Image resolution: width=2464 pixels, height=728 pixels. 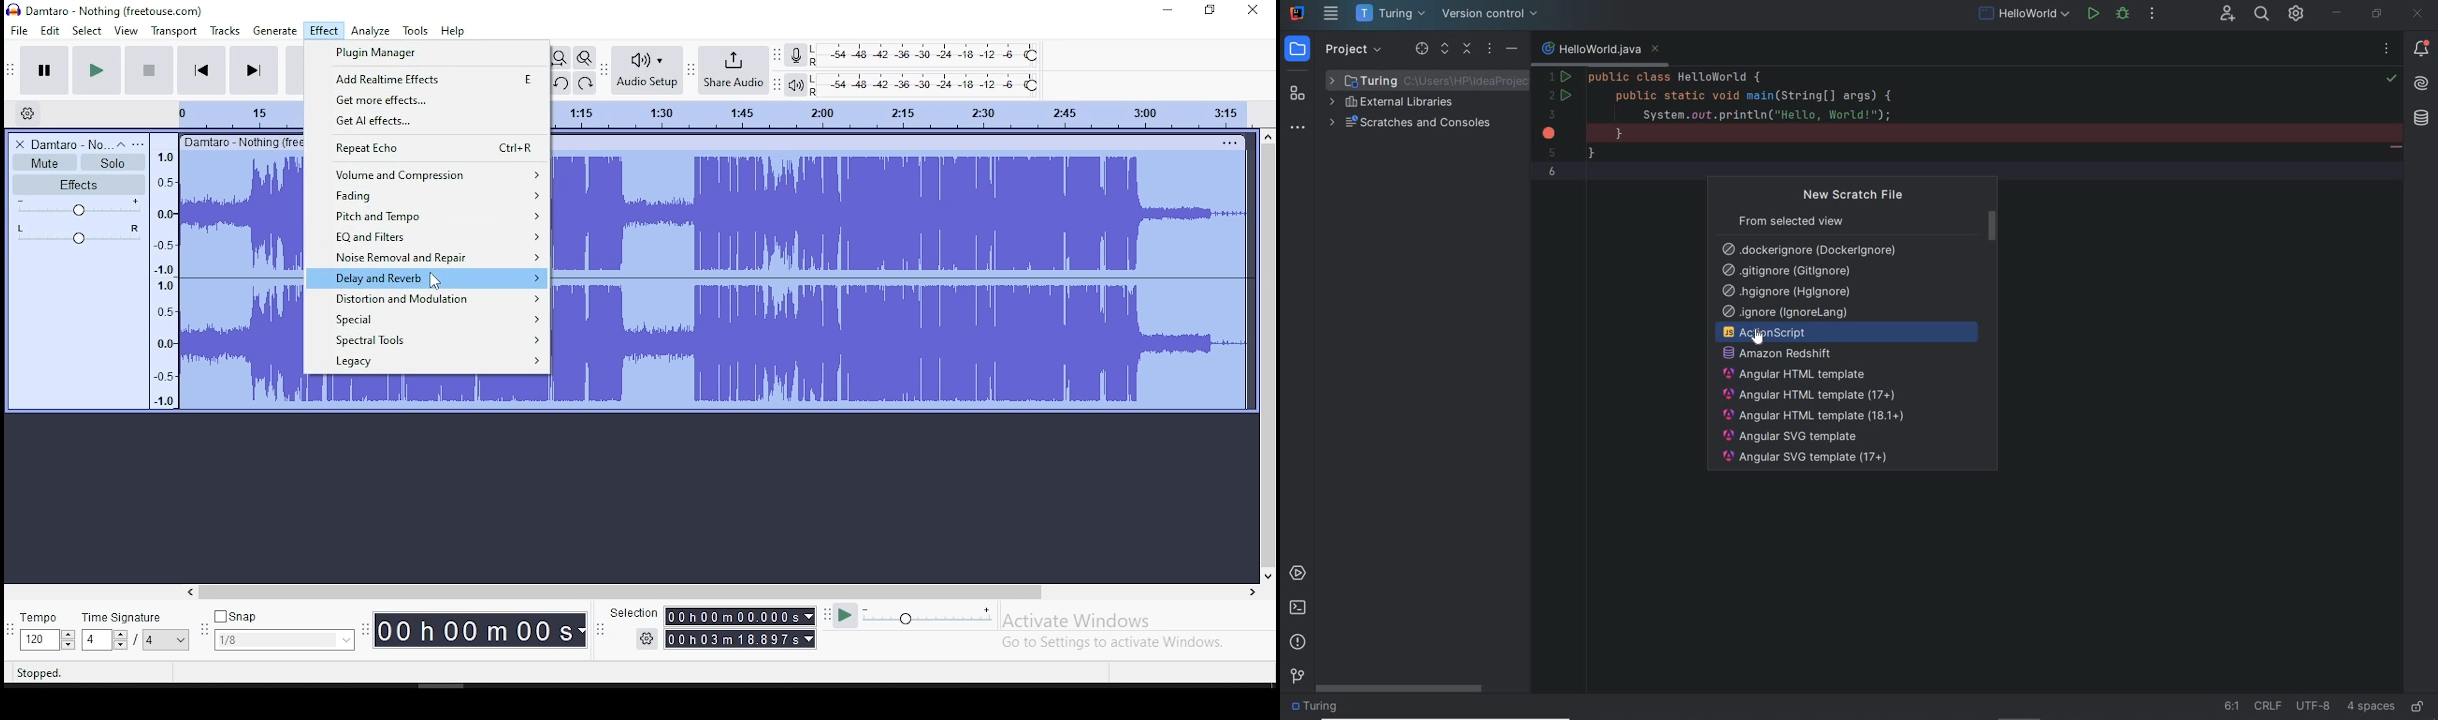 What do you see at coordinates (582, 631) in the screenshot?
I see `Drop down` at bounding box center [582, 631].